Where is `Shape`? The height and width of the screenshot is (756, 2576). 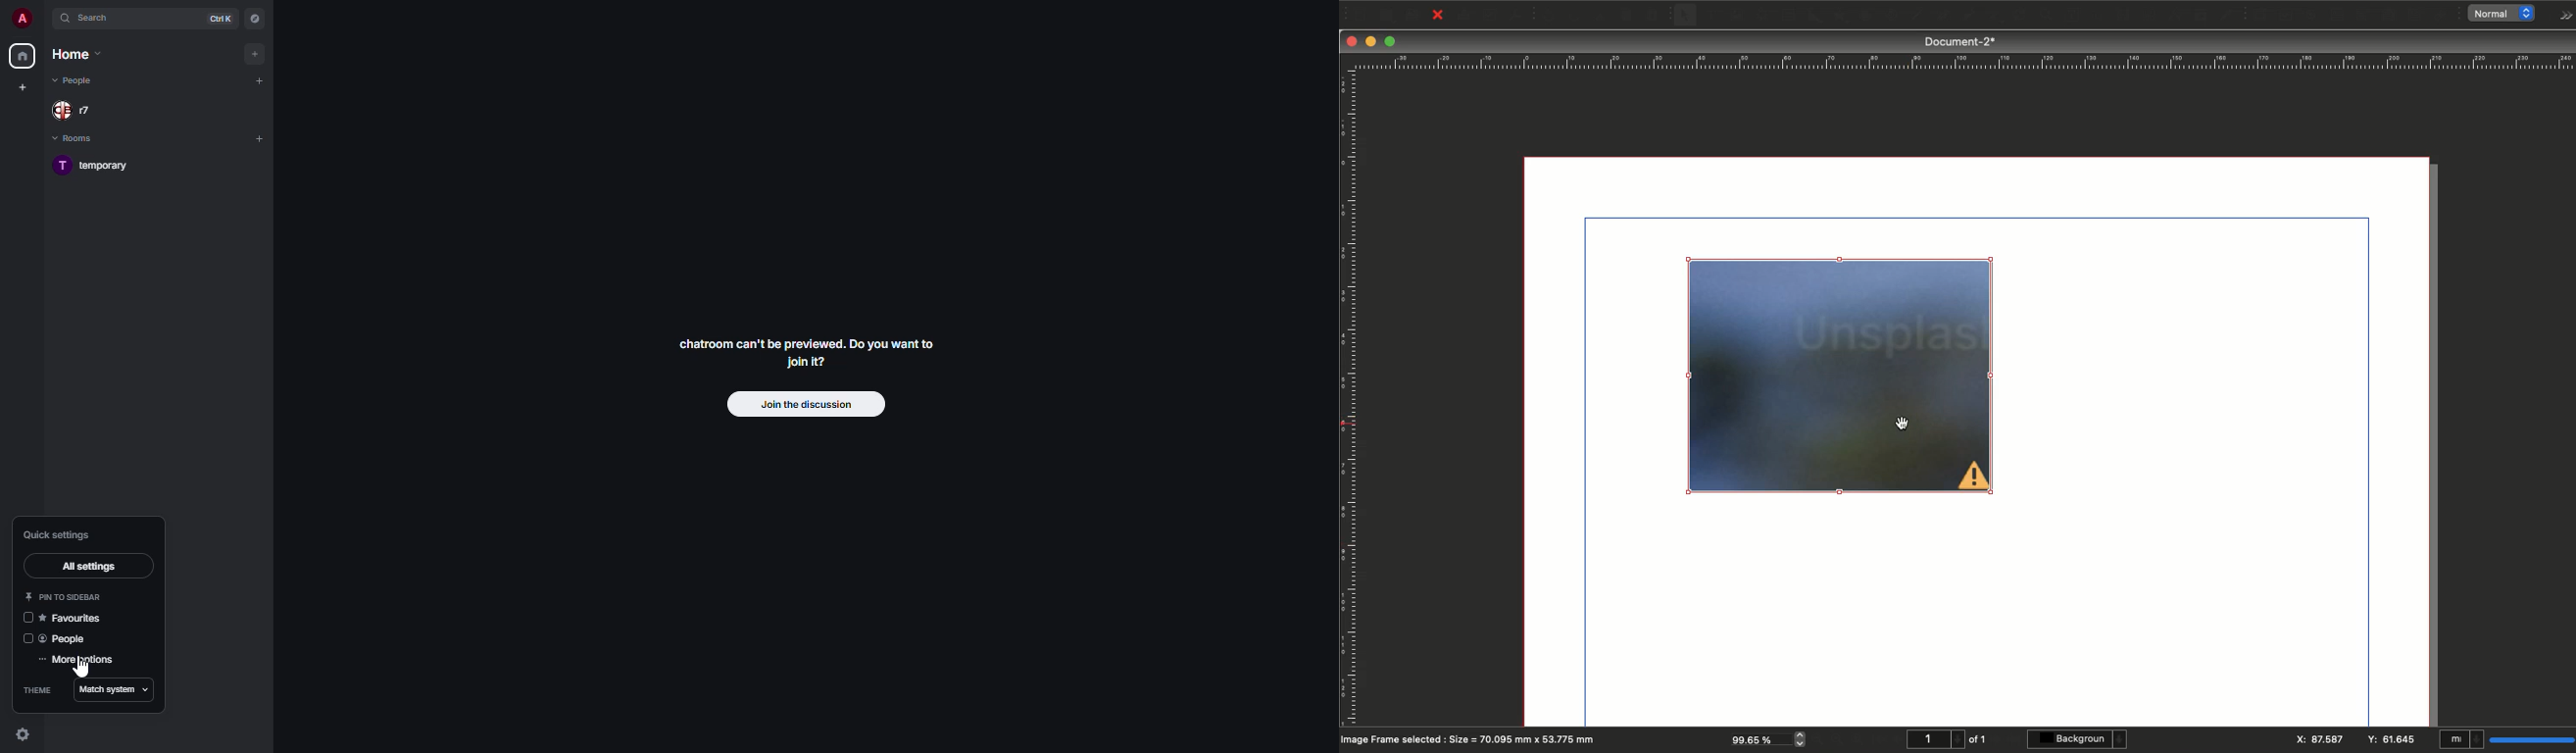 Shape is located at coordinates (1816, 16).